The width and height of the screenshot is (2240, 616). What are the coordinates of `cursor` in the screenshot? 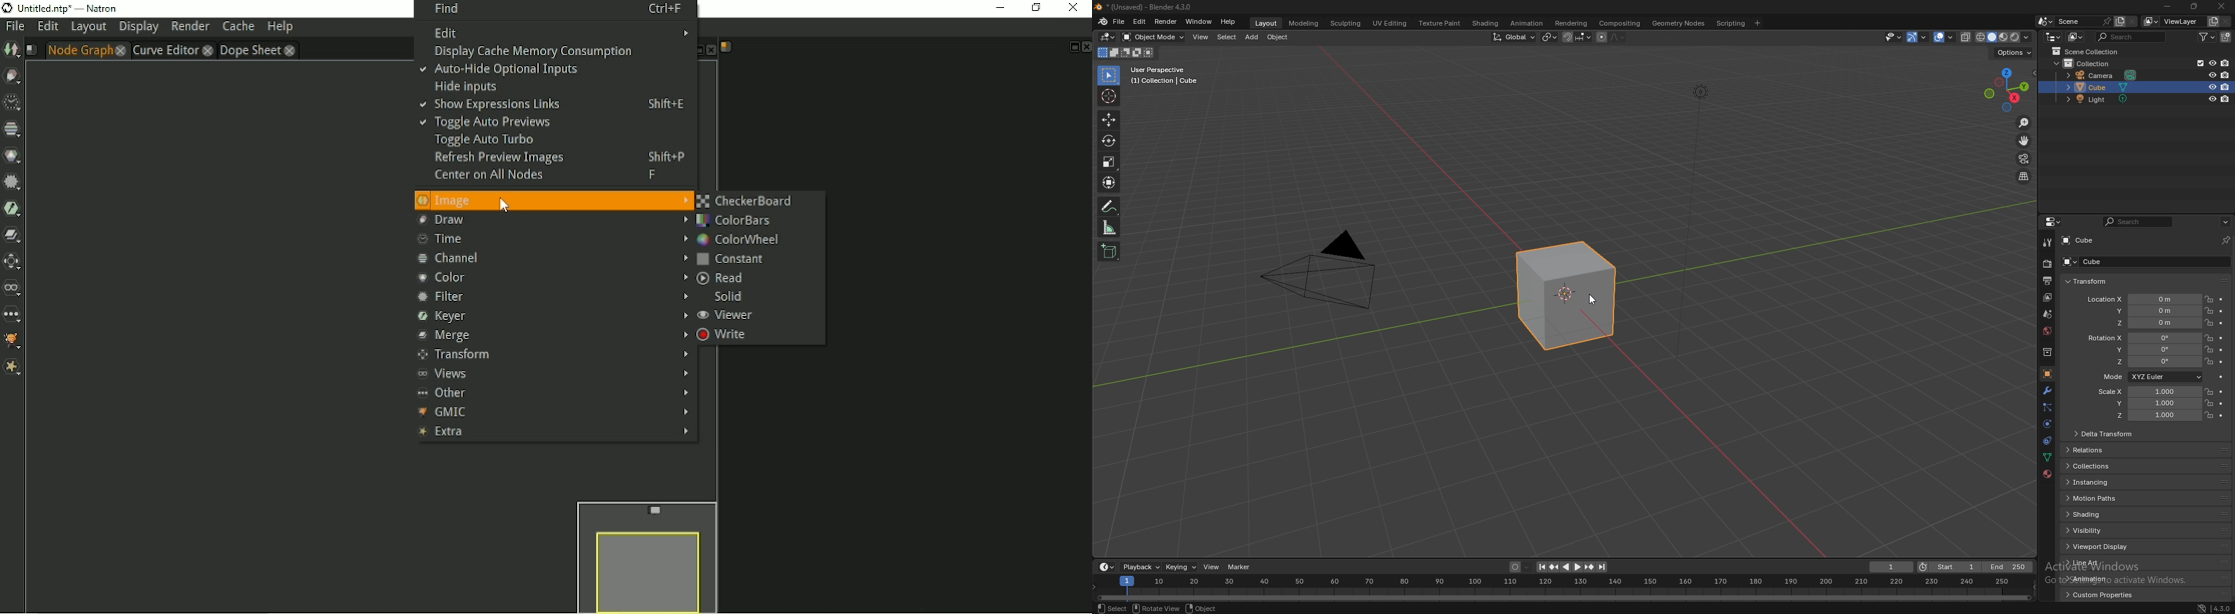 It's located at (1109, 96).